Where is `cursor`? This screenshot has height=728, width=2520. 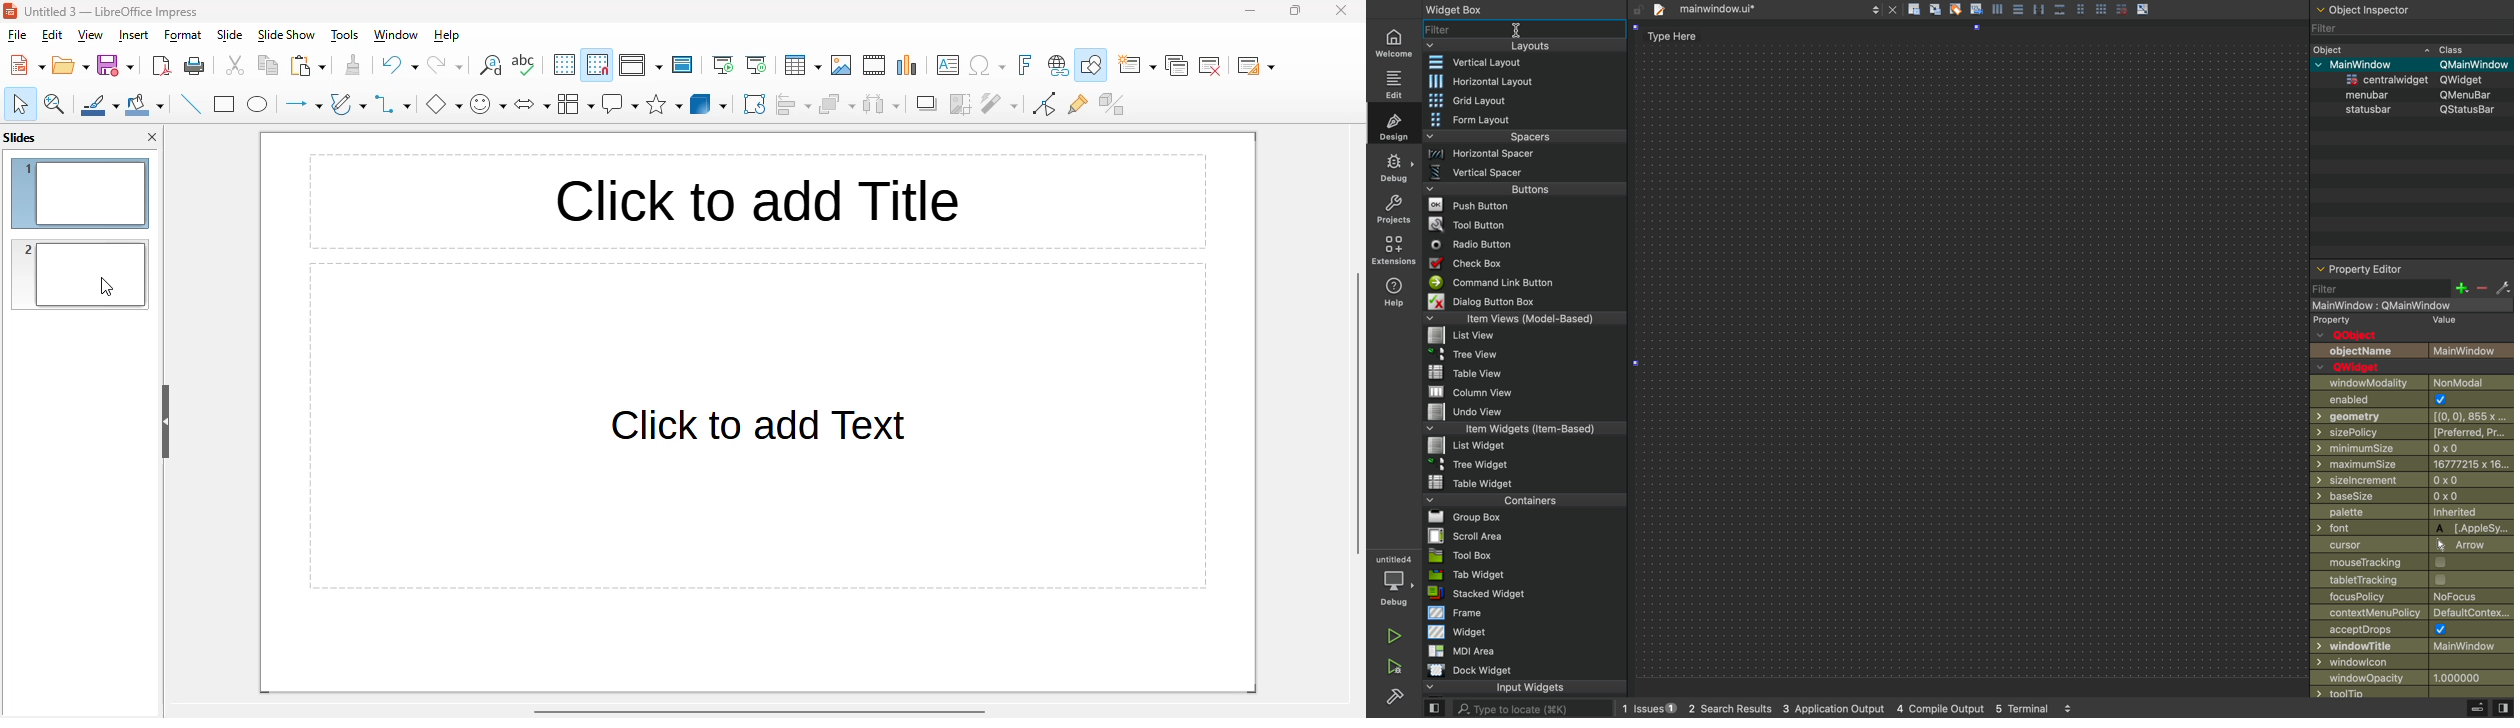 cursor is located at coordinates (1516, 34).